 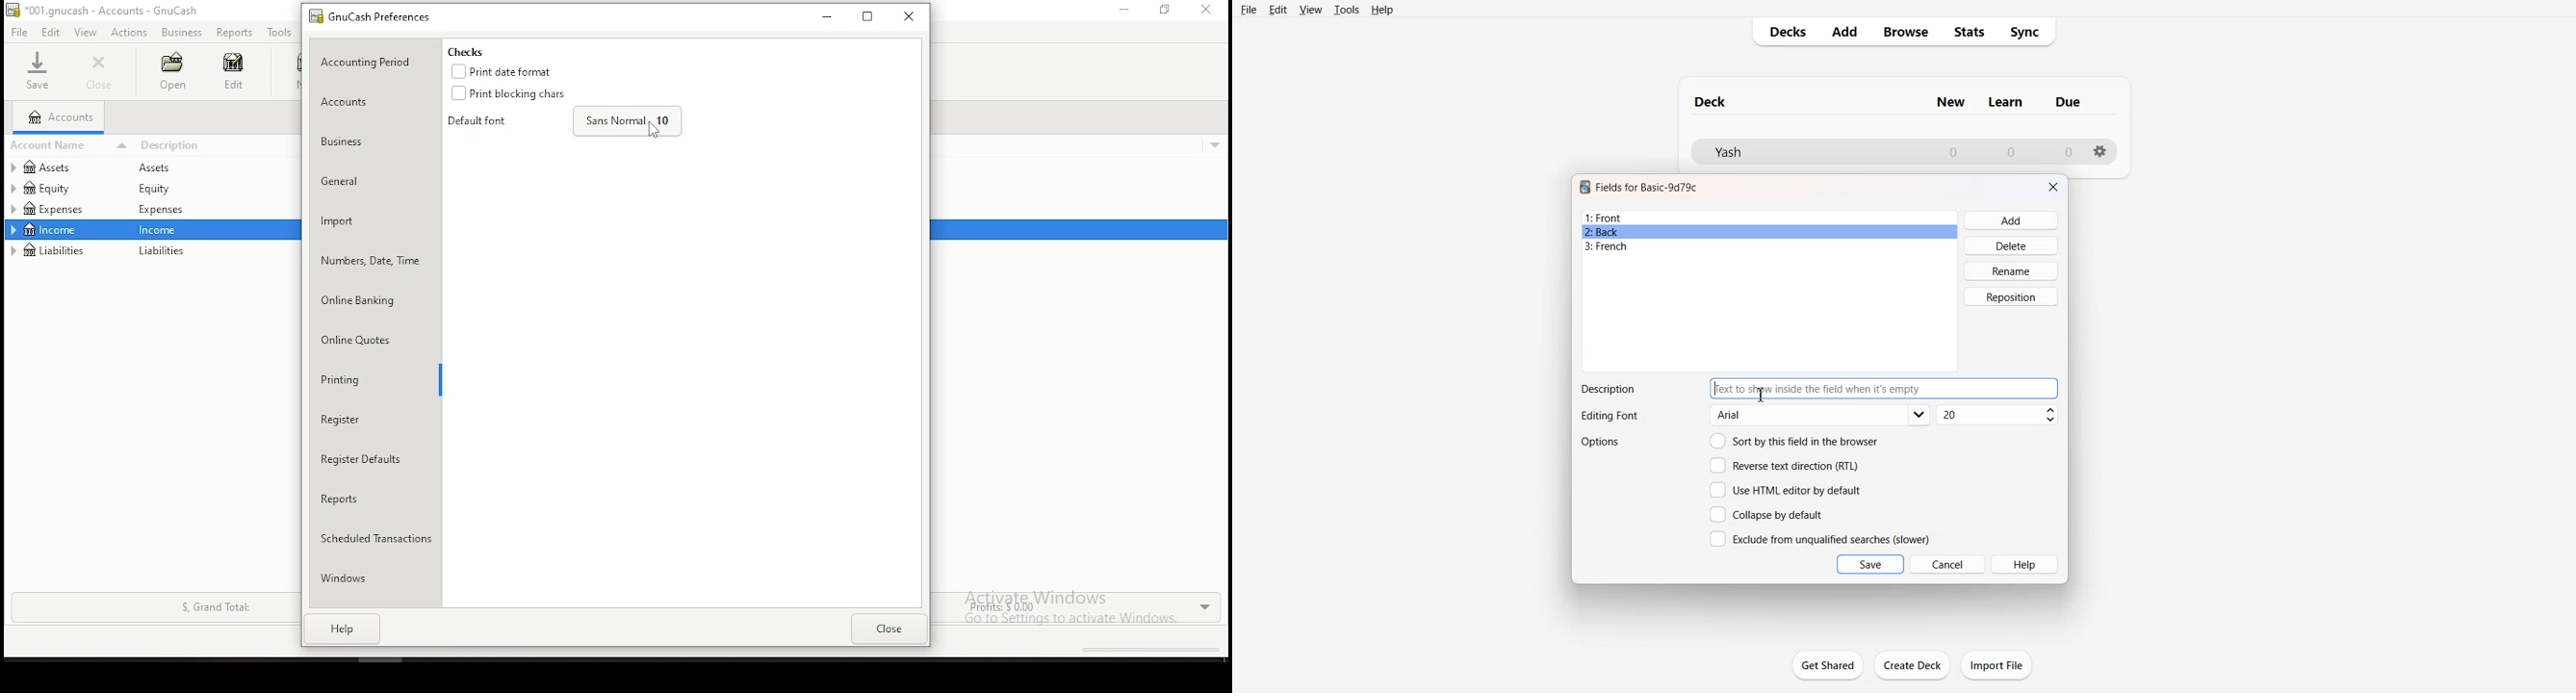 I want to click on account name, so click(x=71, y=144).